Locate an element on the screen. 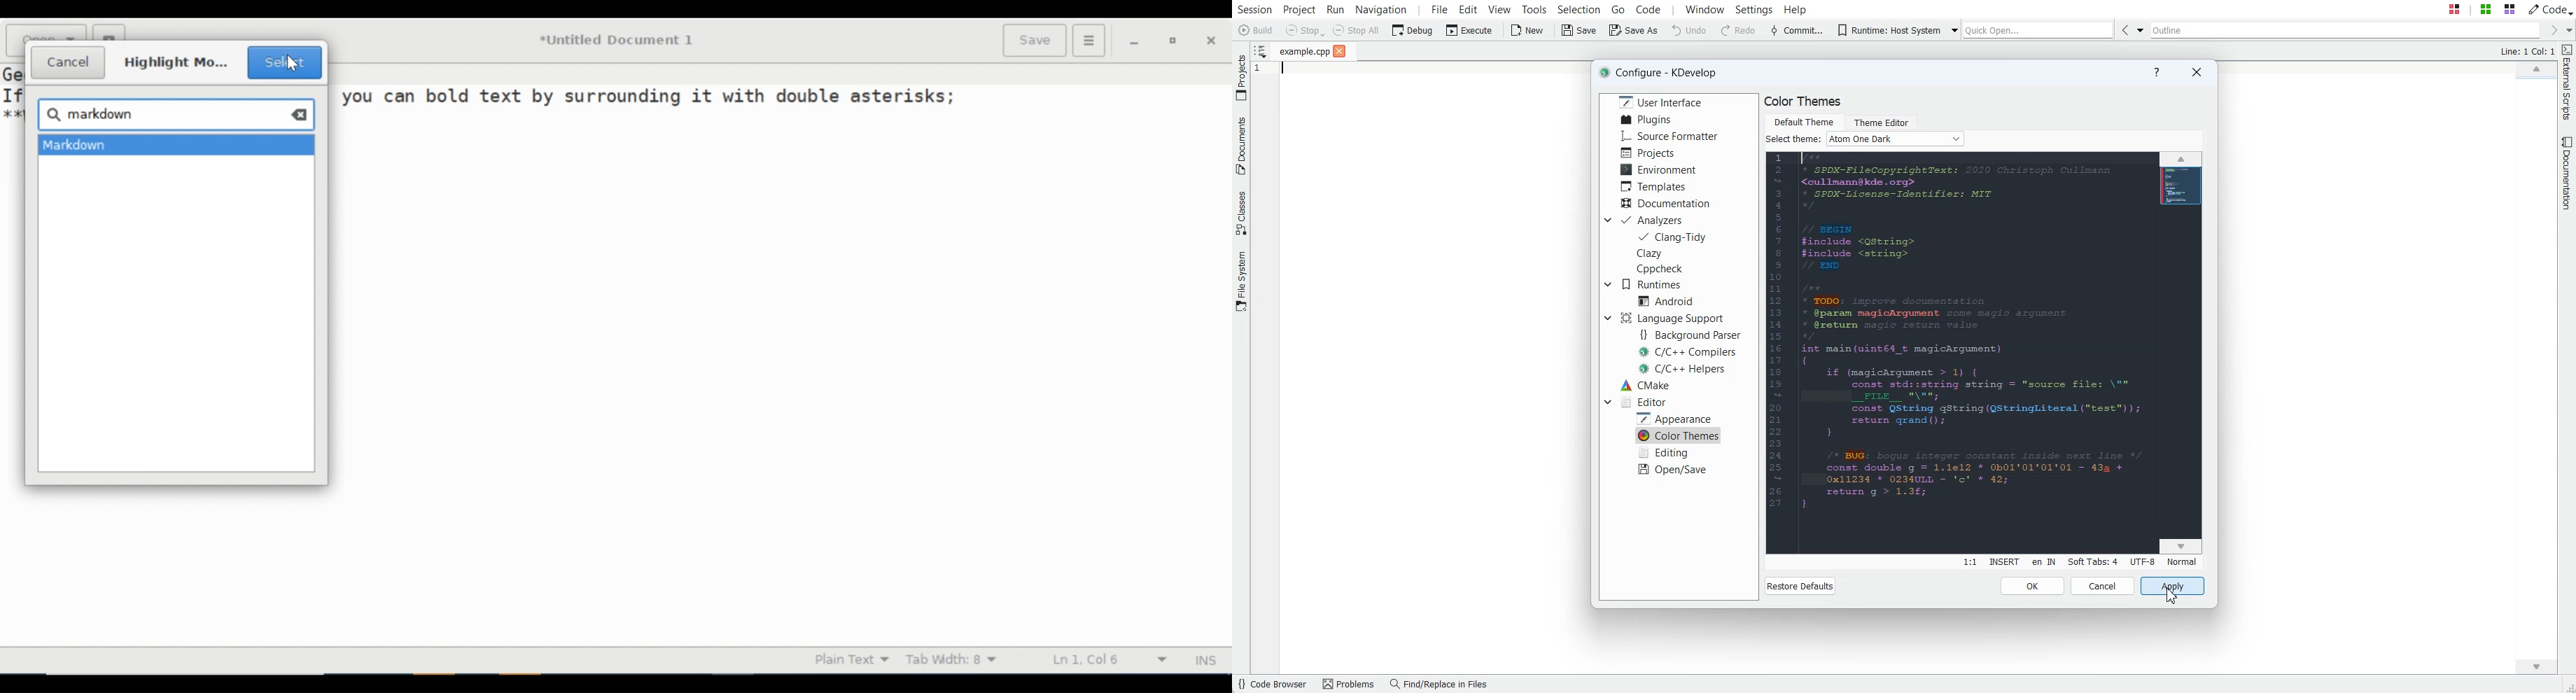 The image size is (2576, 700). New is located at coordinates (1529, 31).